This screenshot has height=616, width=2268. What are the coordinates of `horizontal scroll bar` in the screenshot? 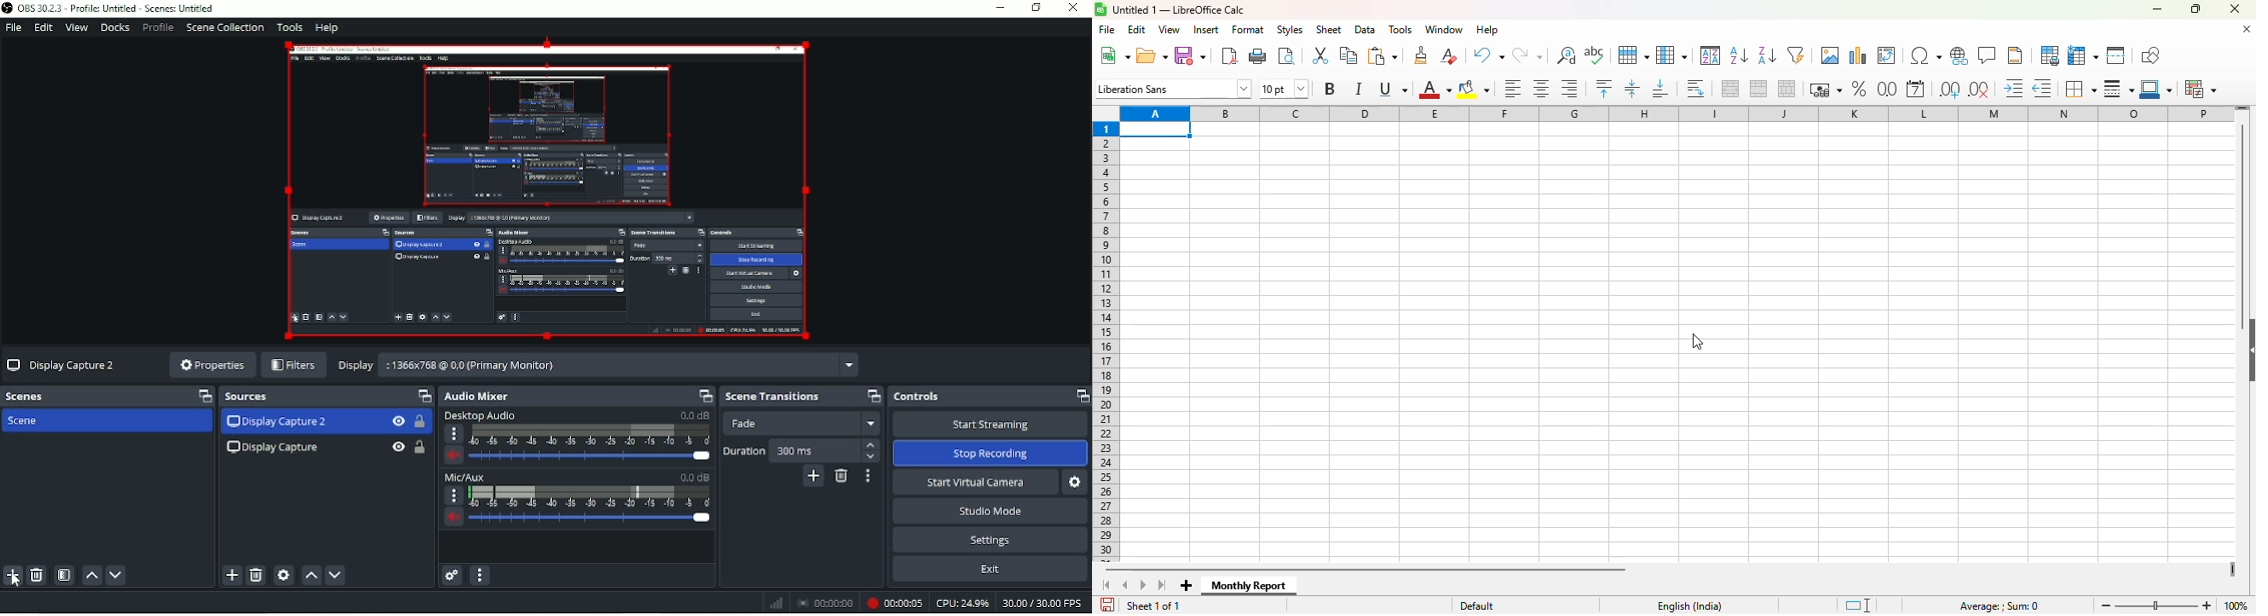 It's located at (1367, 570).